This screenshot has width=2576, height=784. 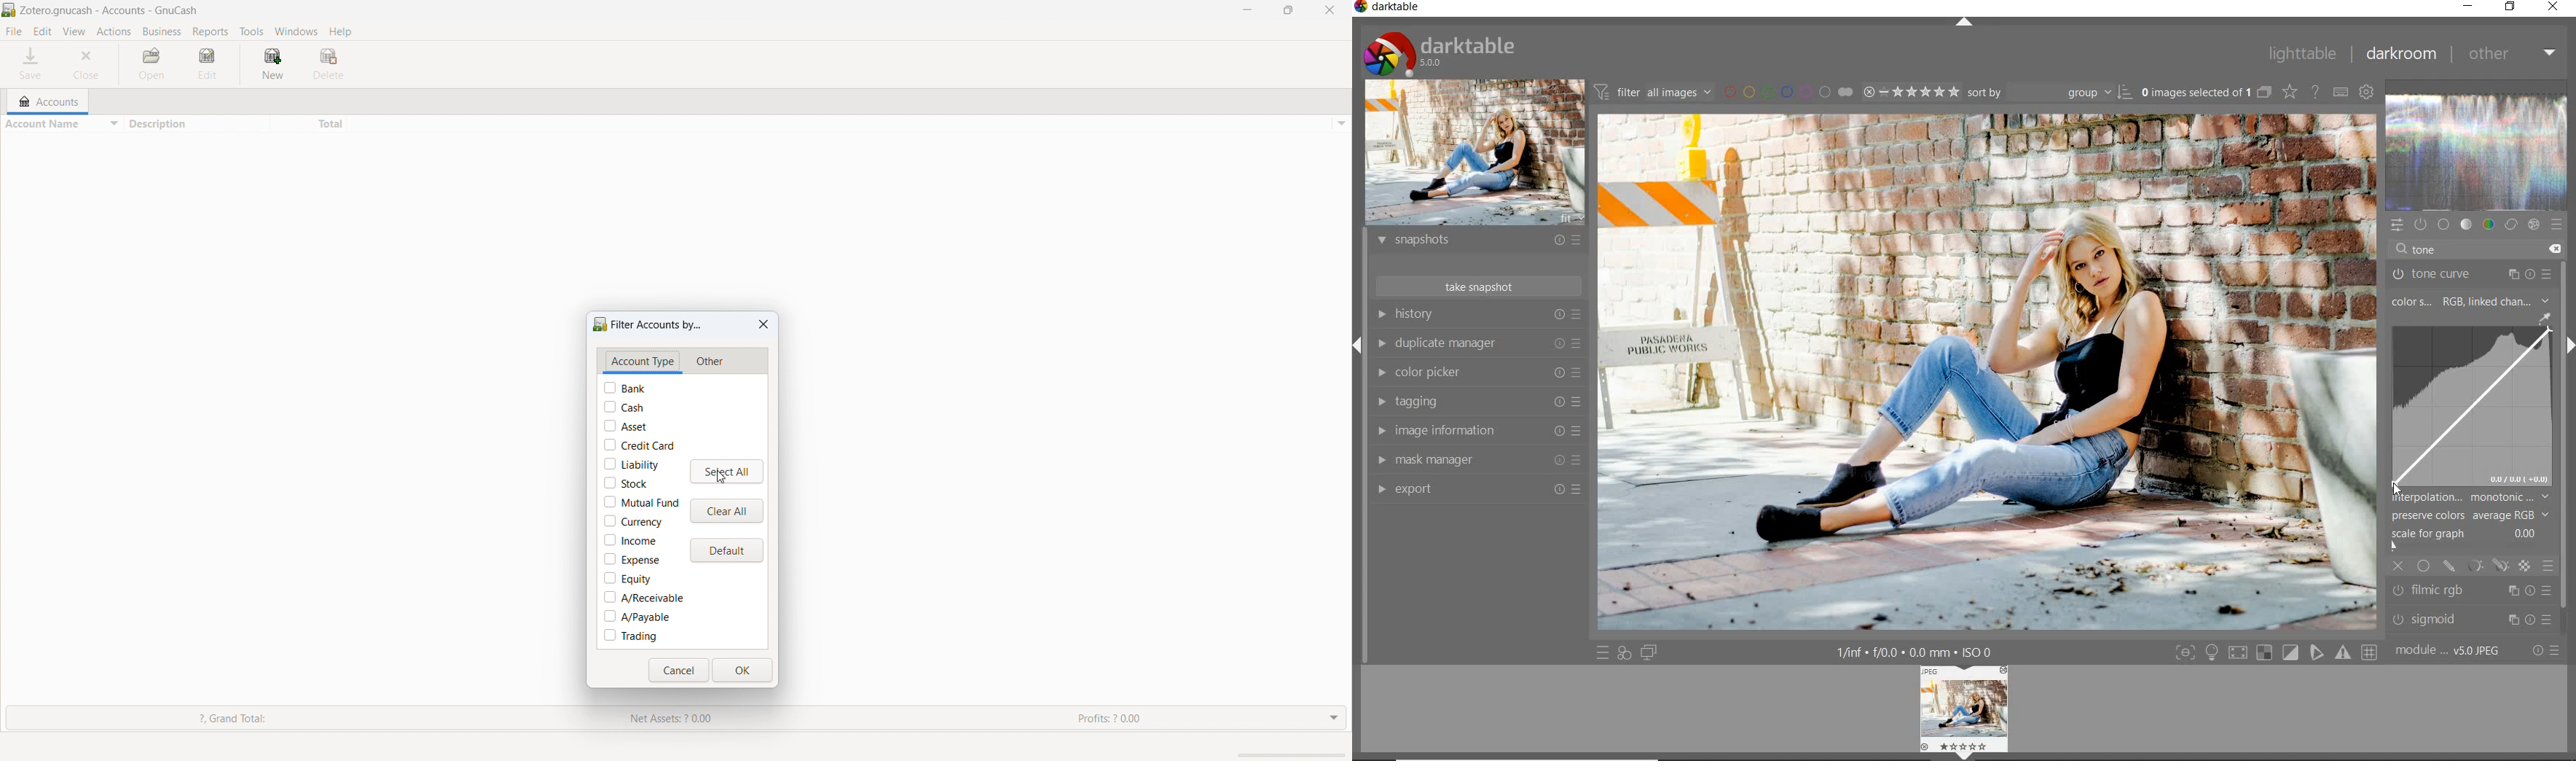 I want to click on title, so click(x=110, y=11).